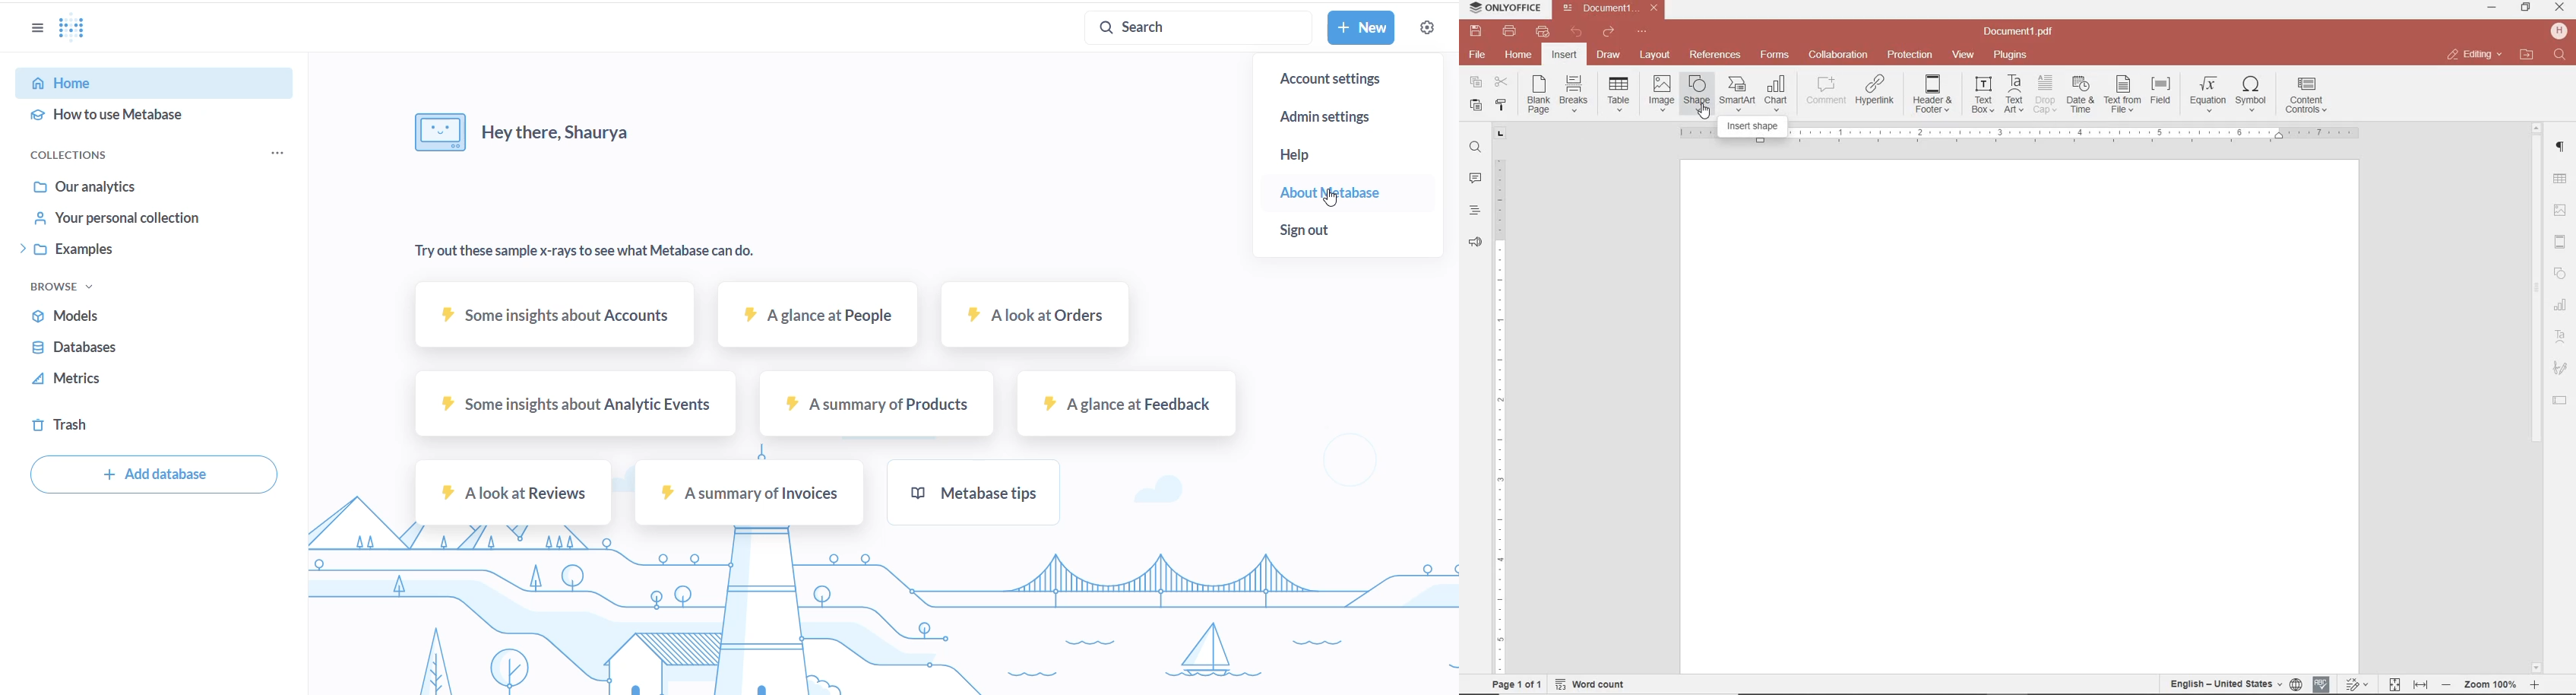 Image resolution: width=2576 pixels, height=700 pixels. I want to click on INSERT SHAPE, so click(1753, 128).